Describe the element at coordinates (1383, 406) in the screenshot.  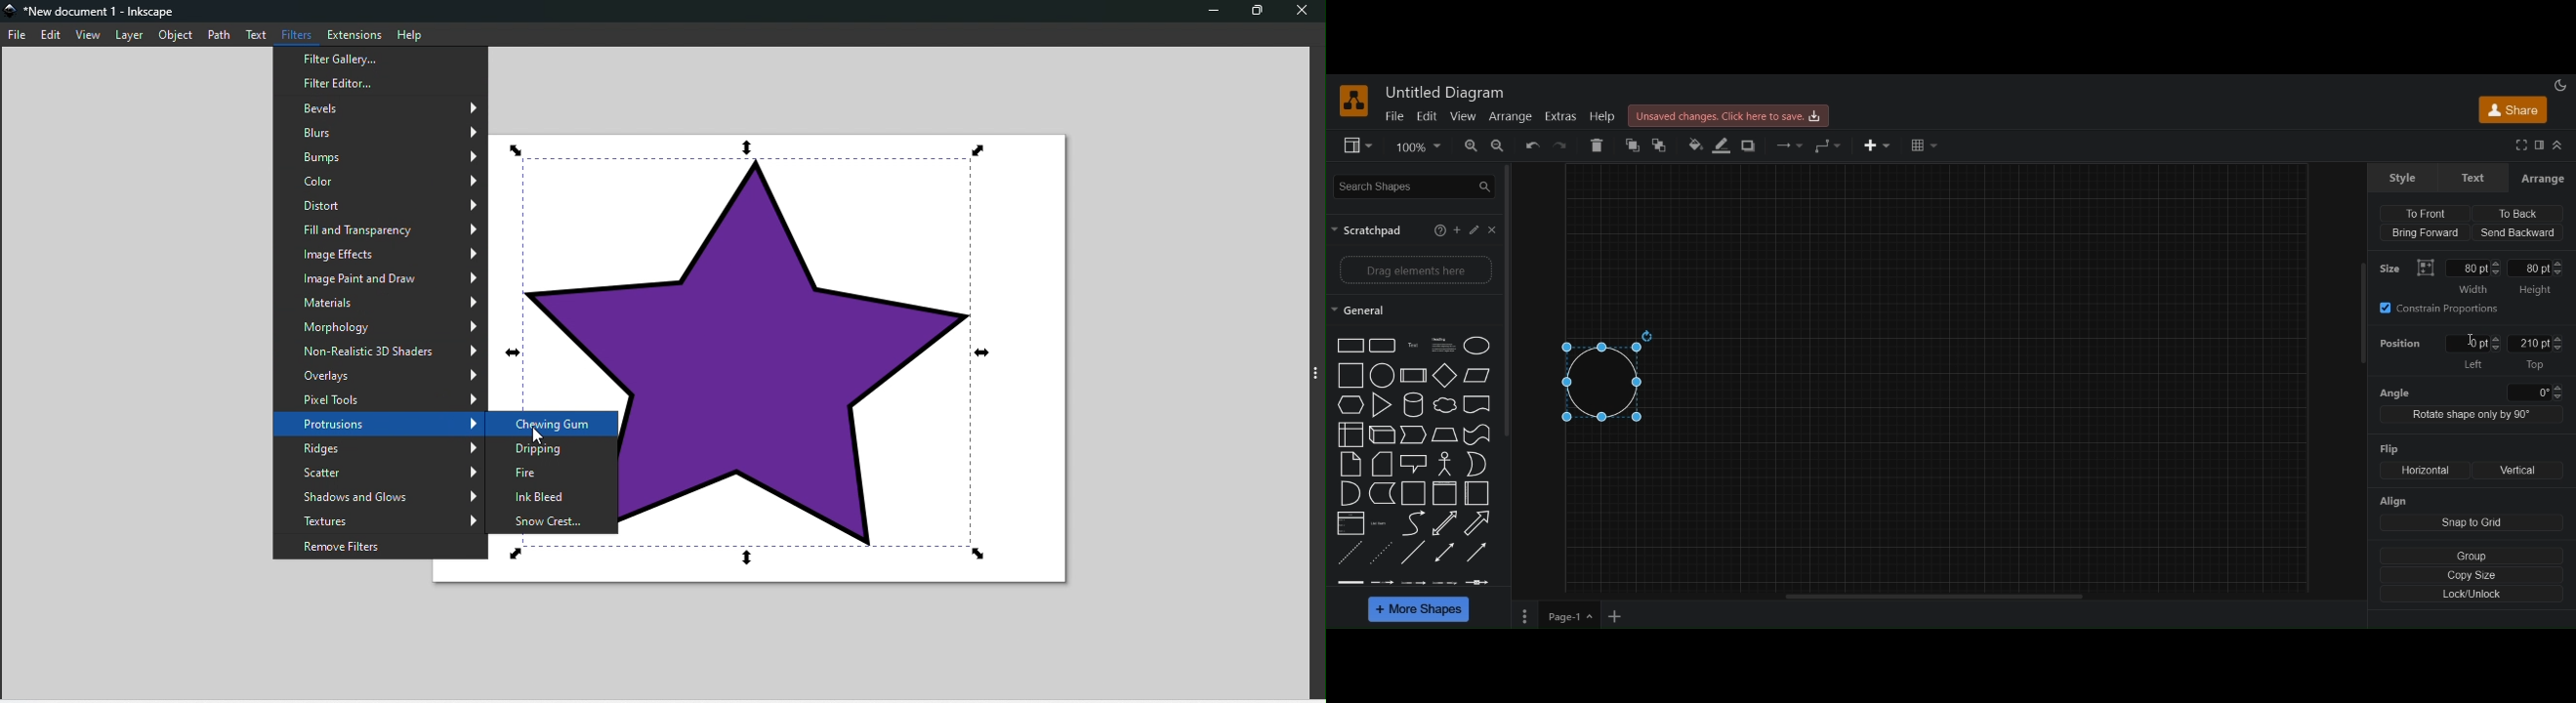
I see `Triangle` at that location.